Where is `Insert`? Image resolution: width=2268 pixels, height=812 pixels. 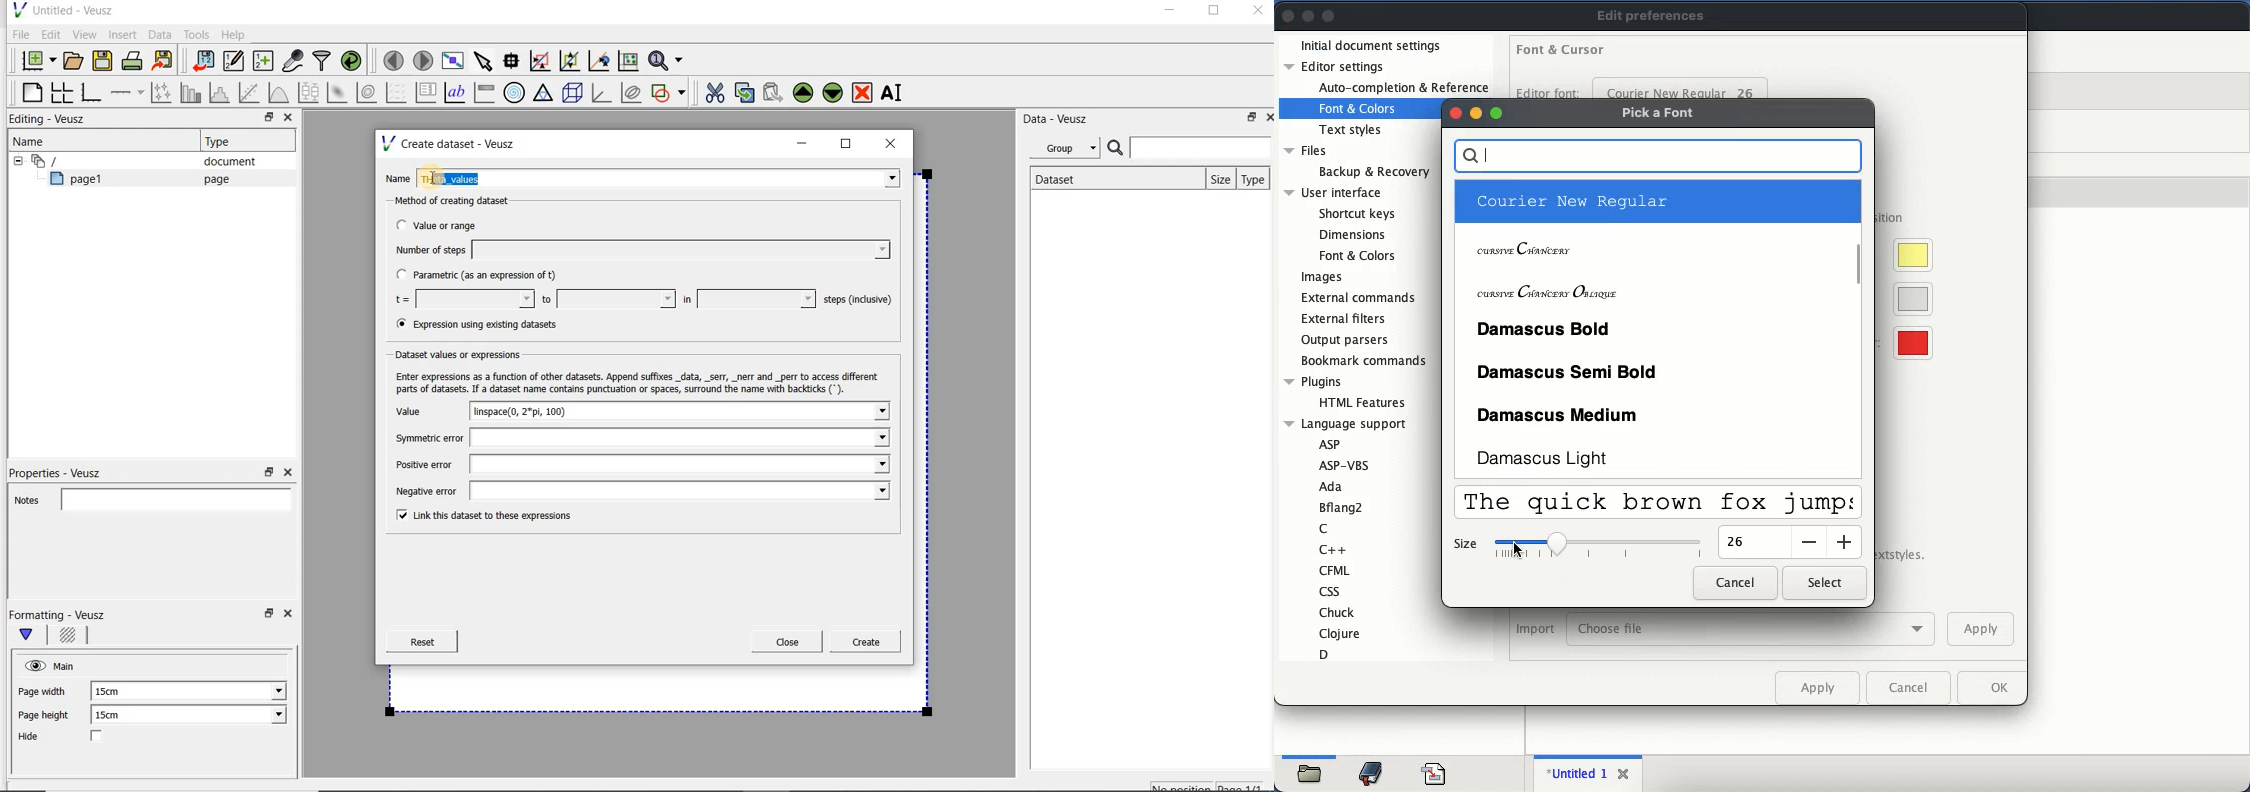 Insert is located at coordinates (124, 34).